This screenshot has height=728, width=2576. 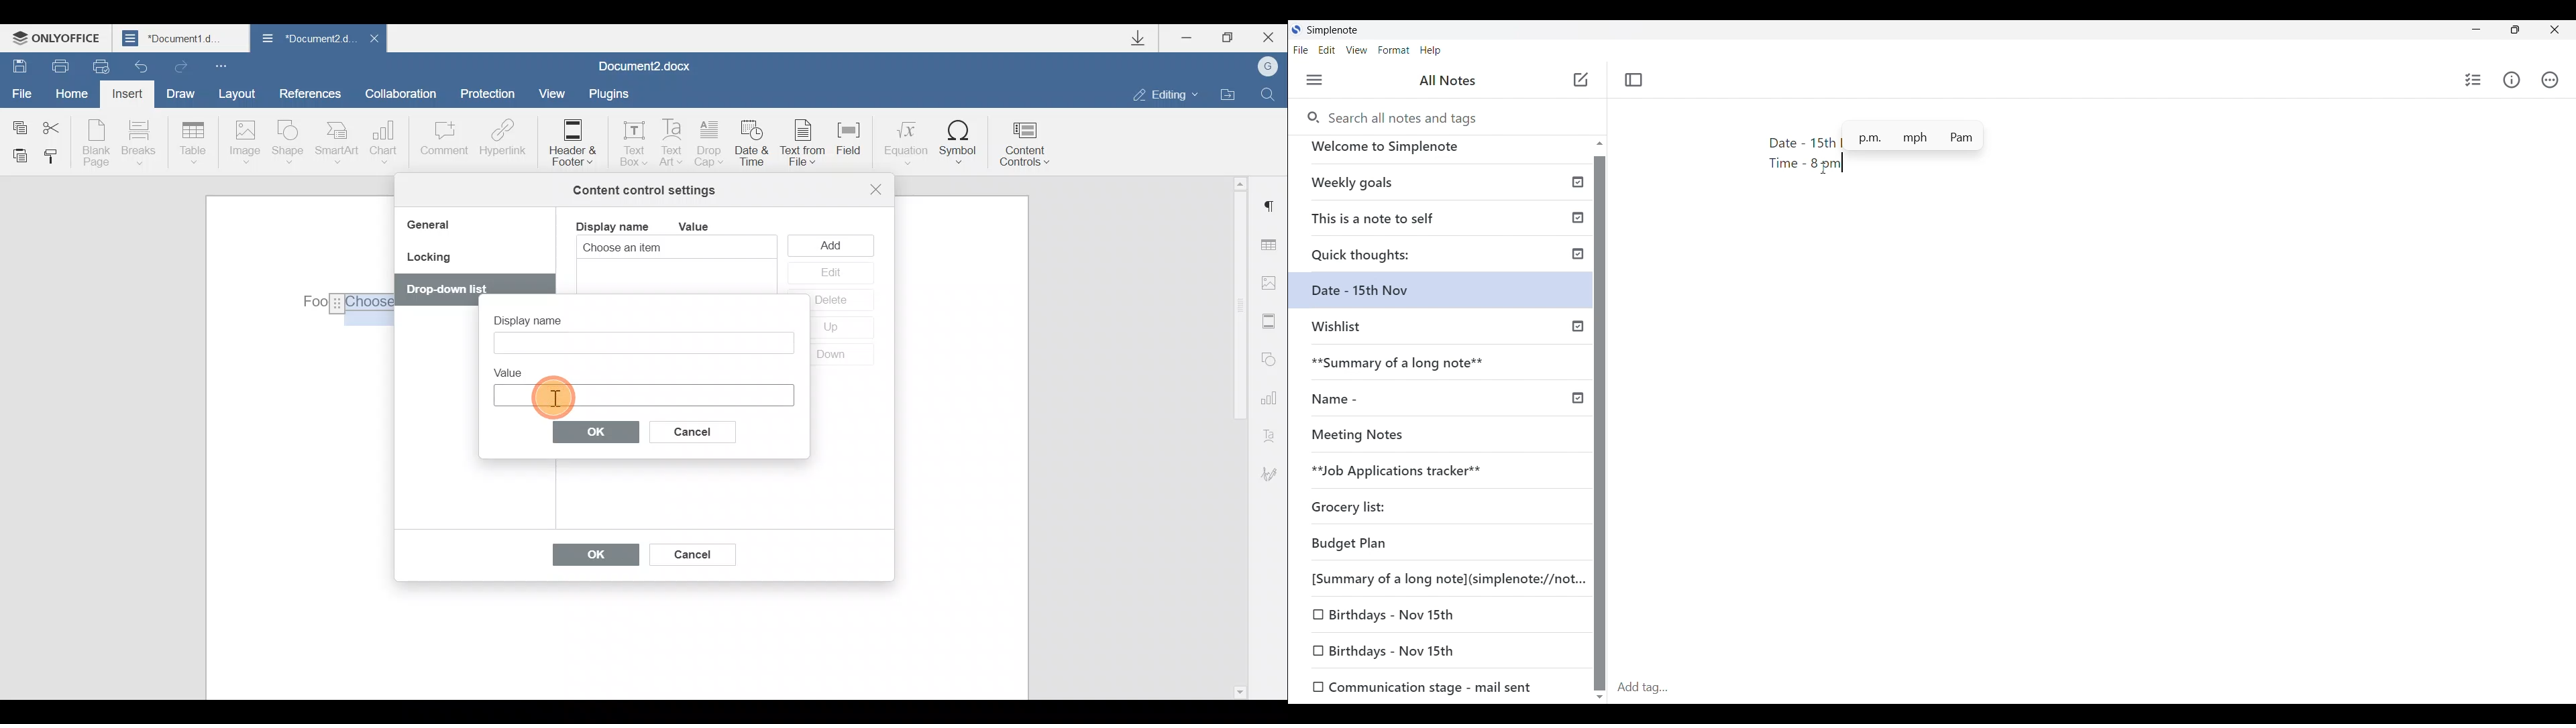 What do you see at coordinates (553, 93) in the screenshot?
I see `View` at bounding box center [553, 93].